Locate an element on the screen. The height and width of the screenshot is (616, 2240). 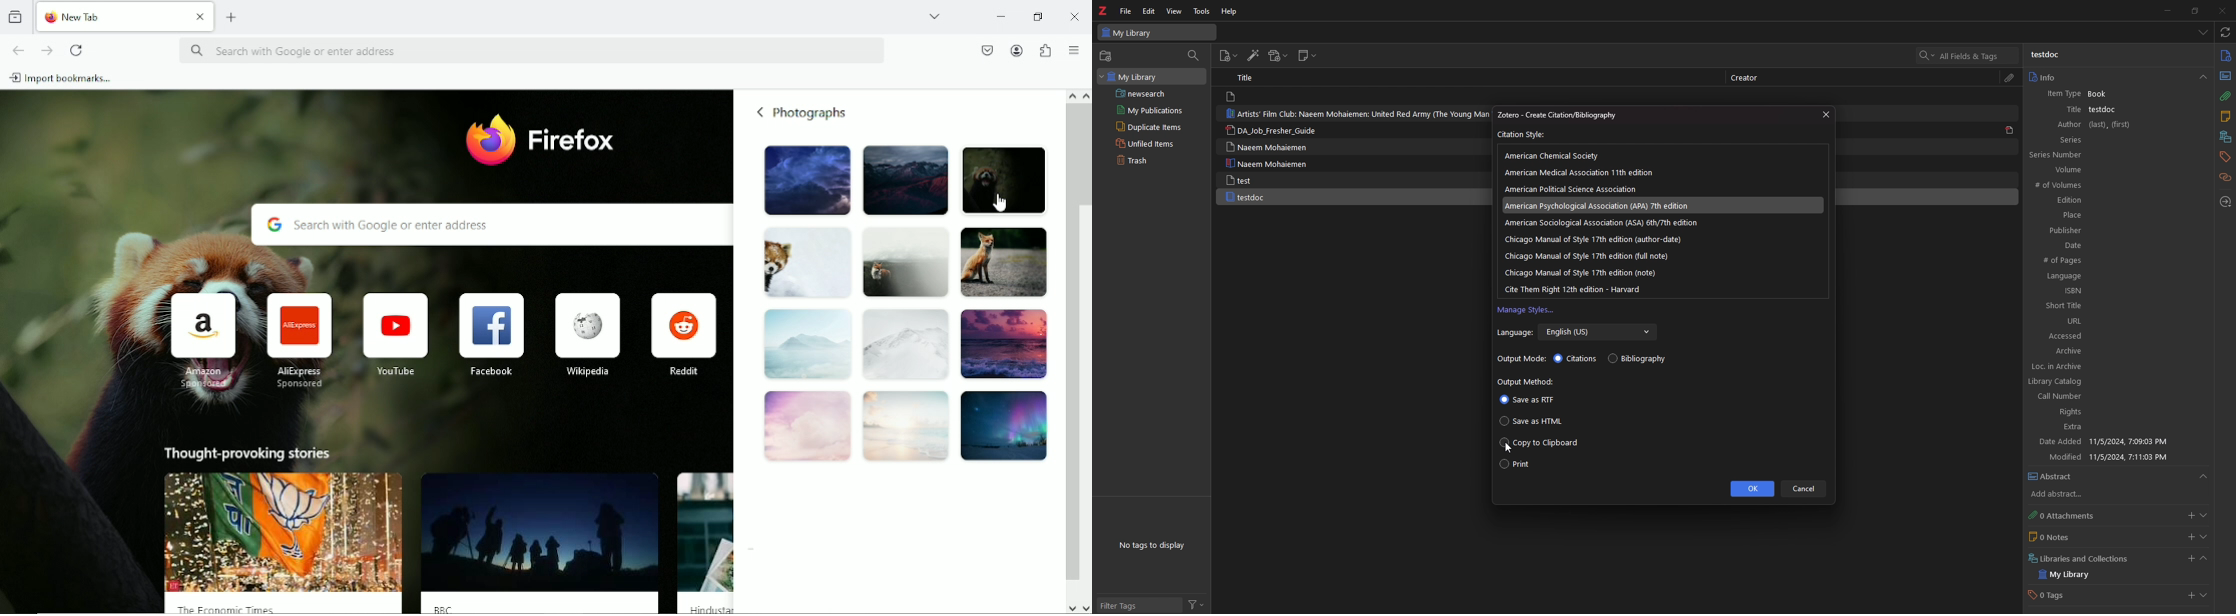
locate is located at coordinates (2226, 203).